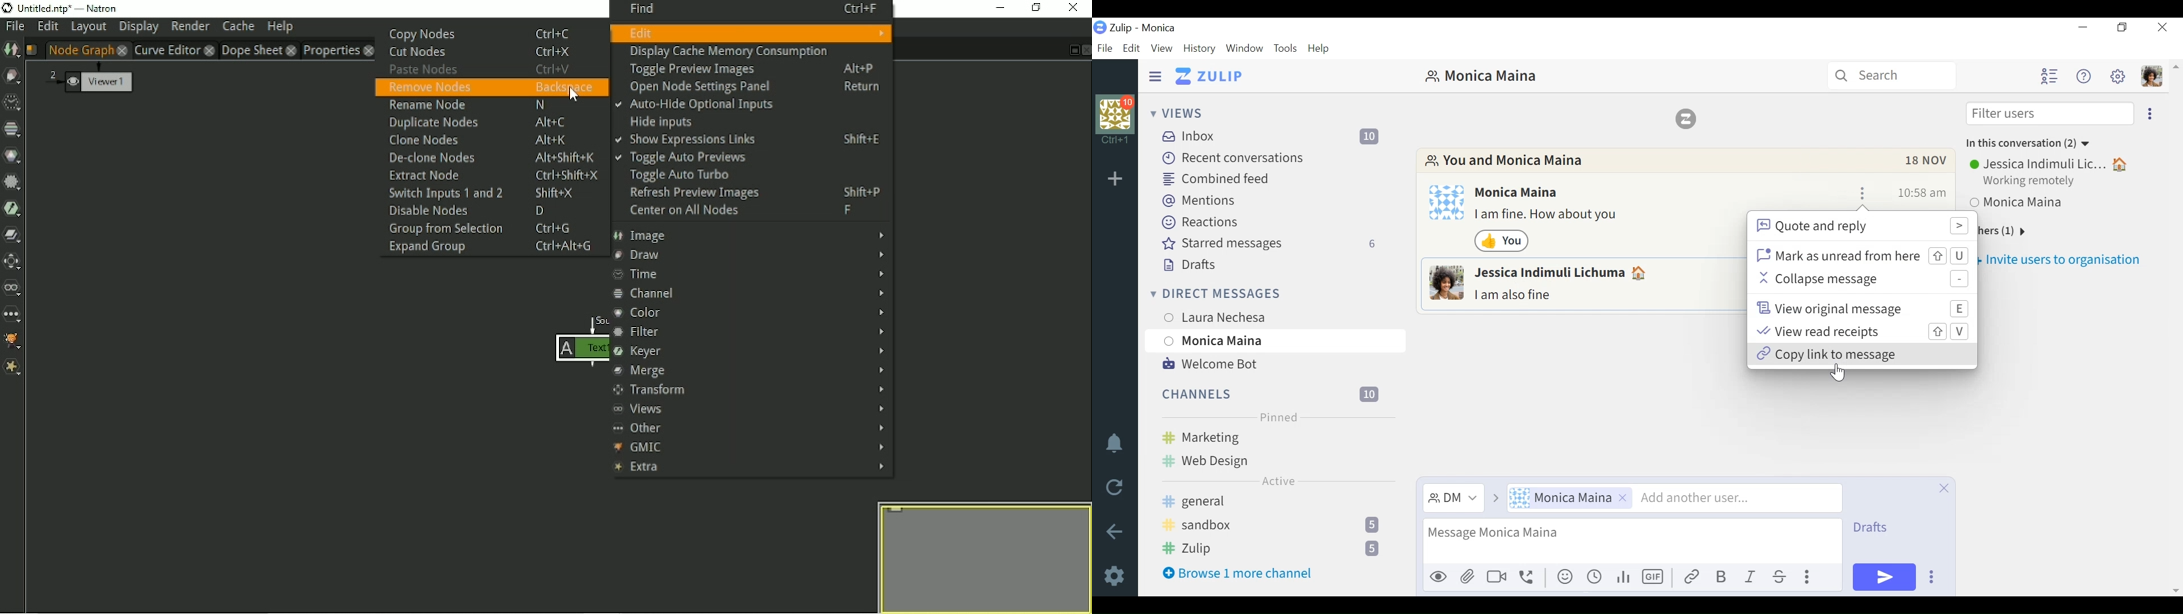 This screenshot has height=616, width=2184. Describe the element at coordinates (2015, 231) in the screenshot. I see `Others (1)` at that location.